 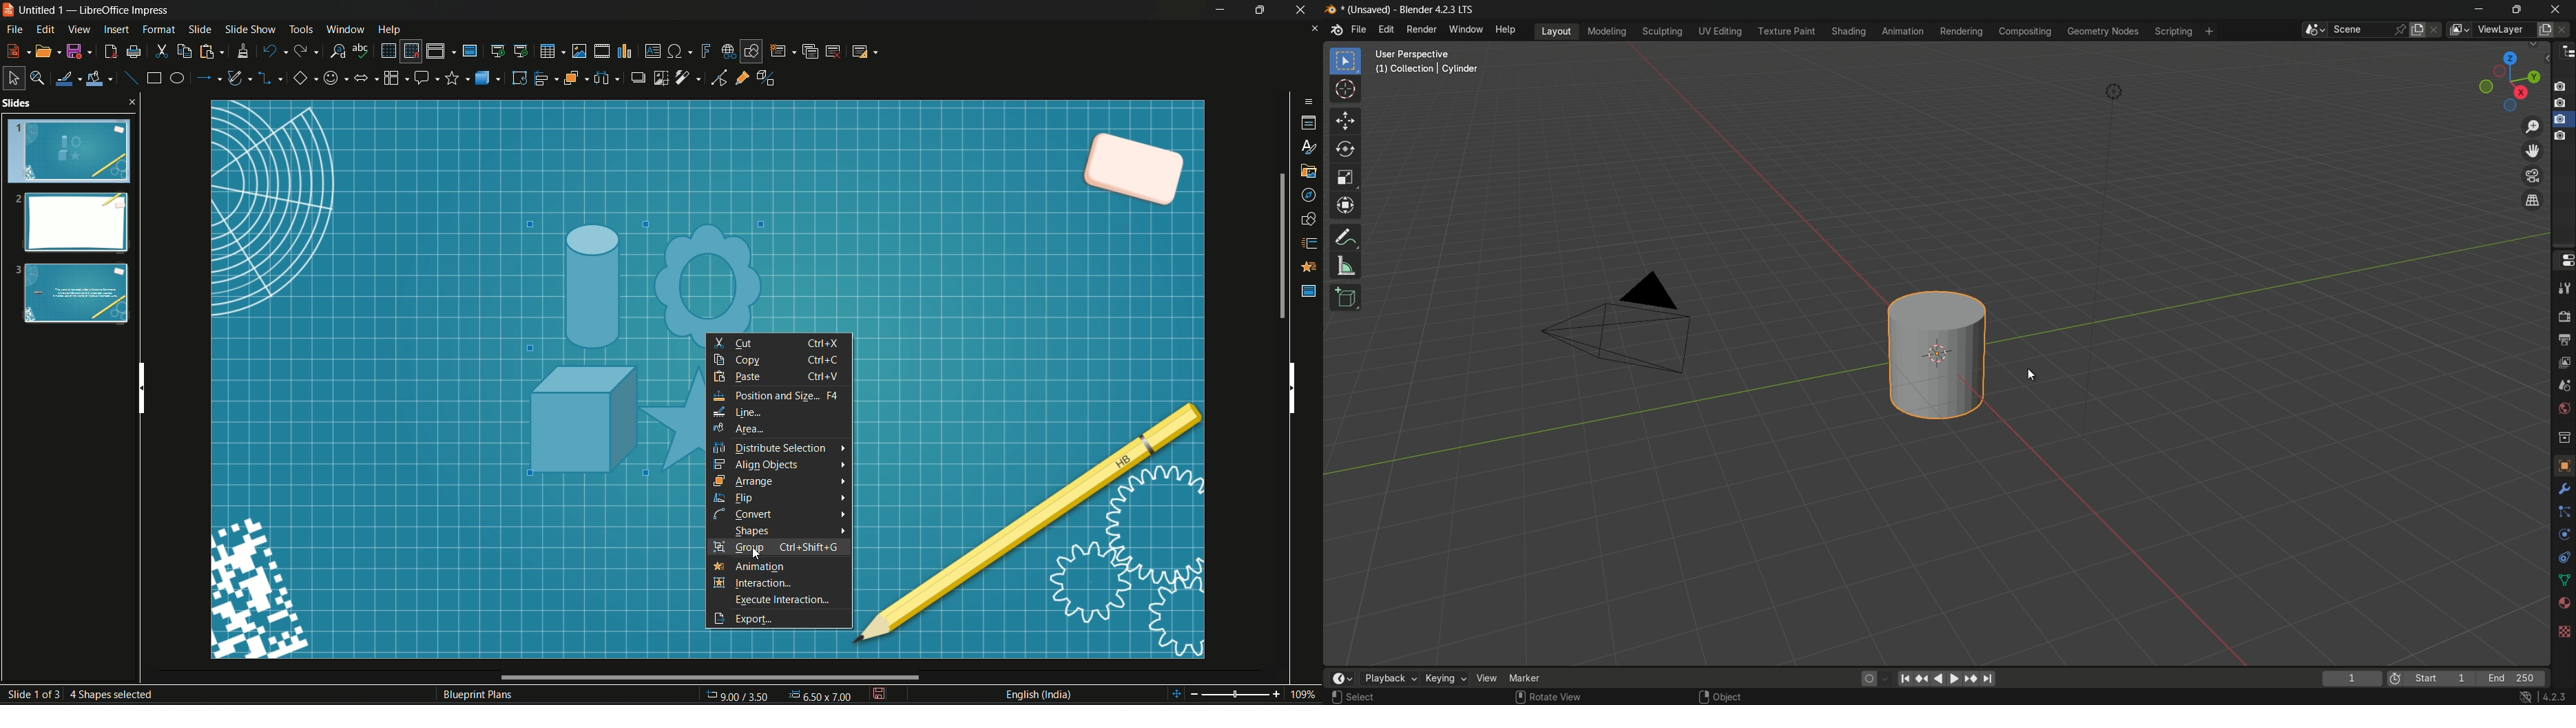 I want to click on object, so click(x=2564, y=465).